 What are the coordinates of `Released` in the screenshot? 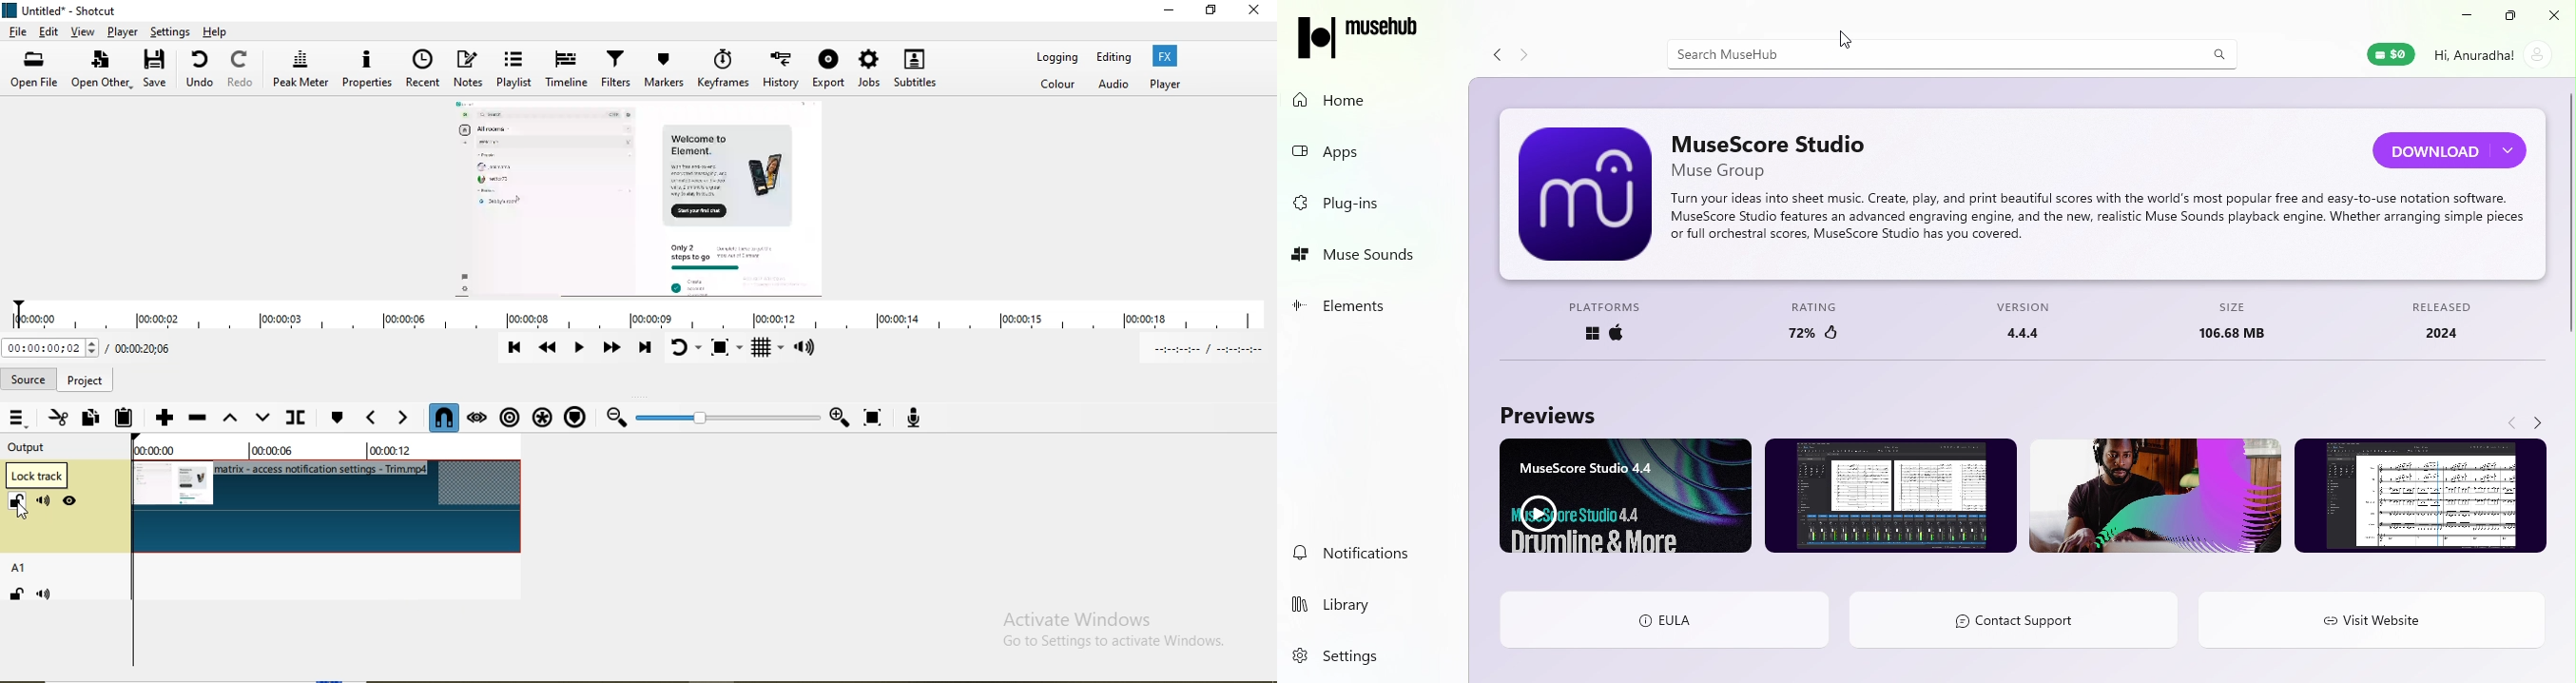 It's located at (2448, 321).